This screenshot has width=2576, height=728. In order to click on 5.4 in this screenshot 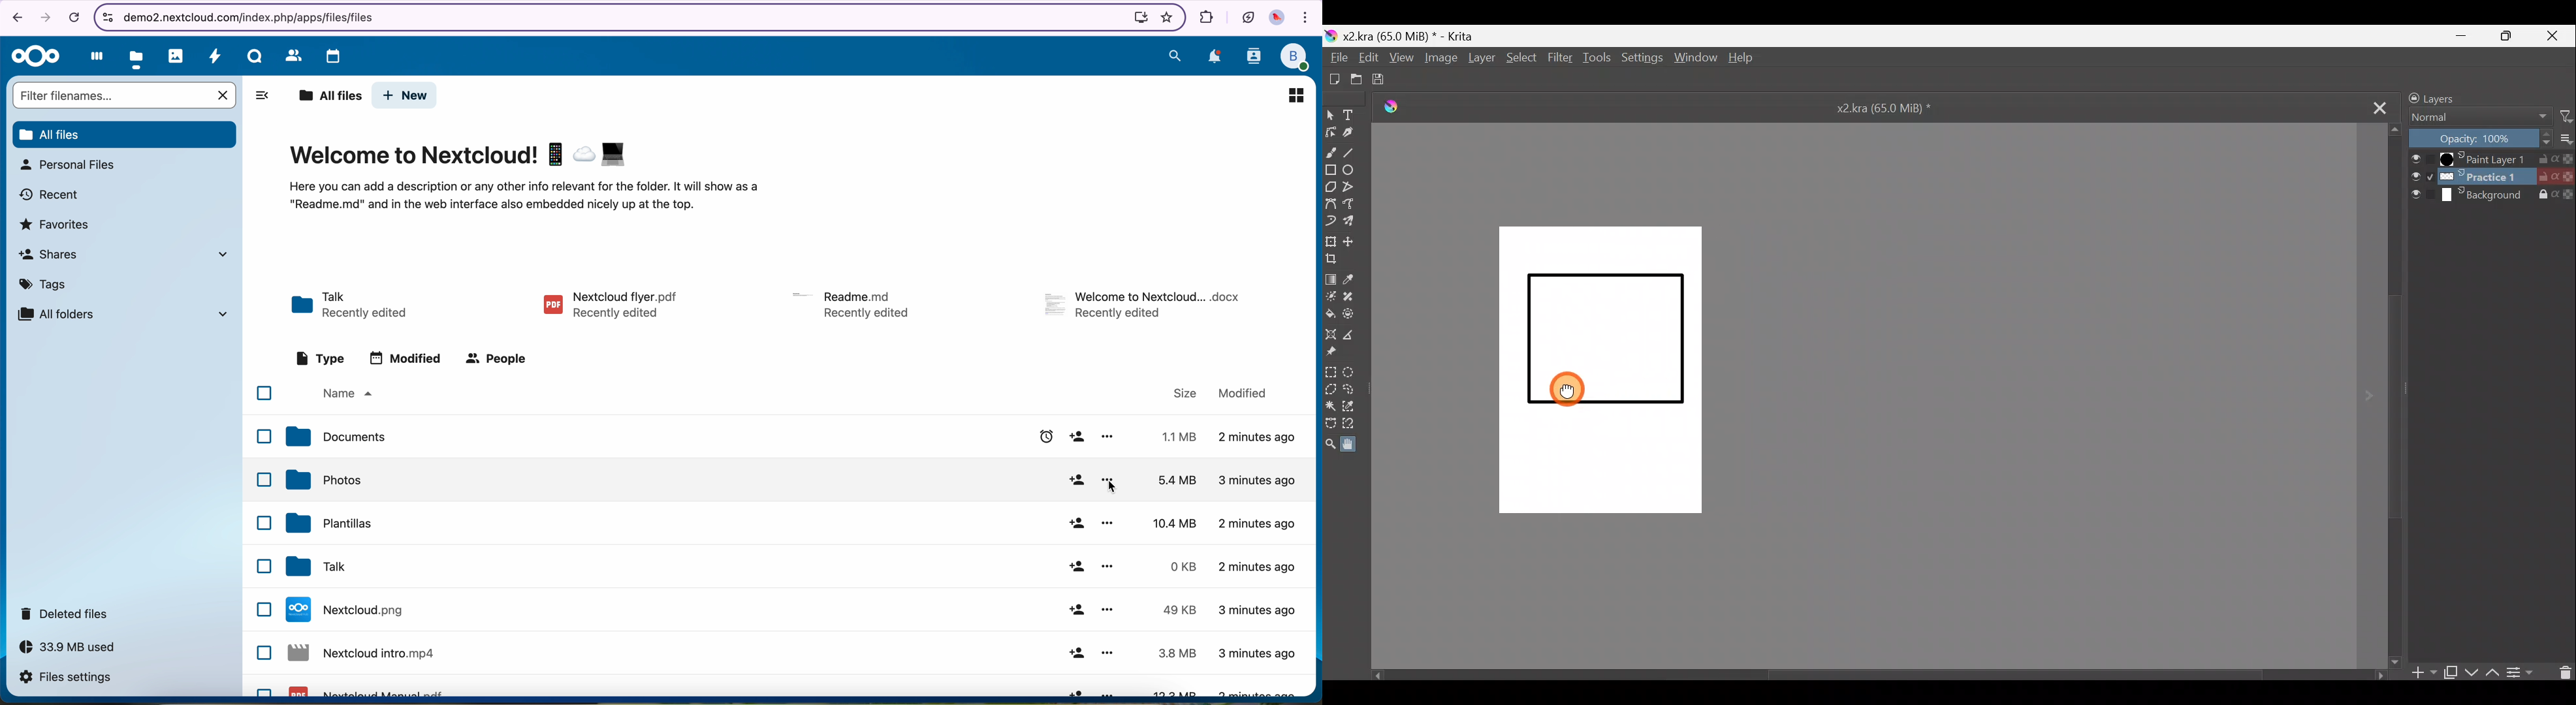, I will do `click(1182, 480)`.